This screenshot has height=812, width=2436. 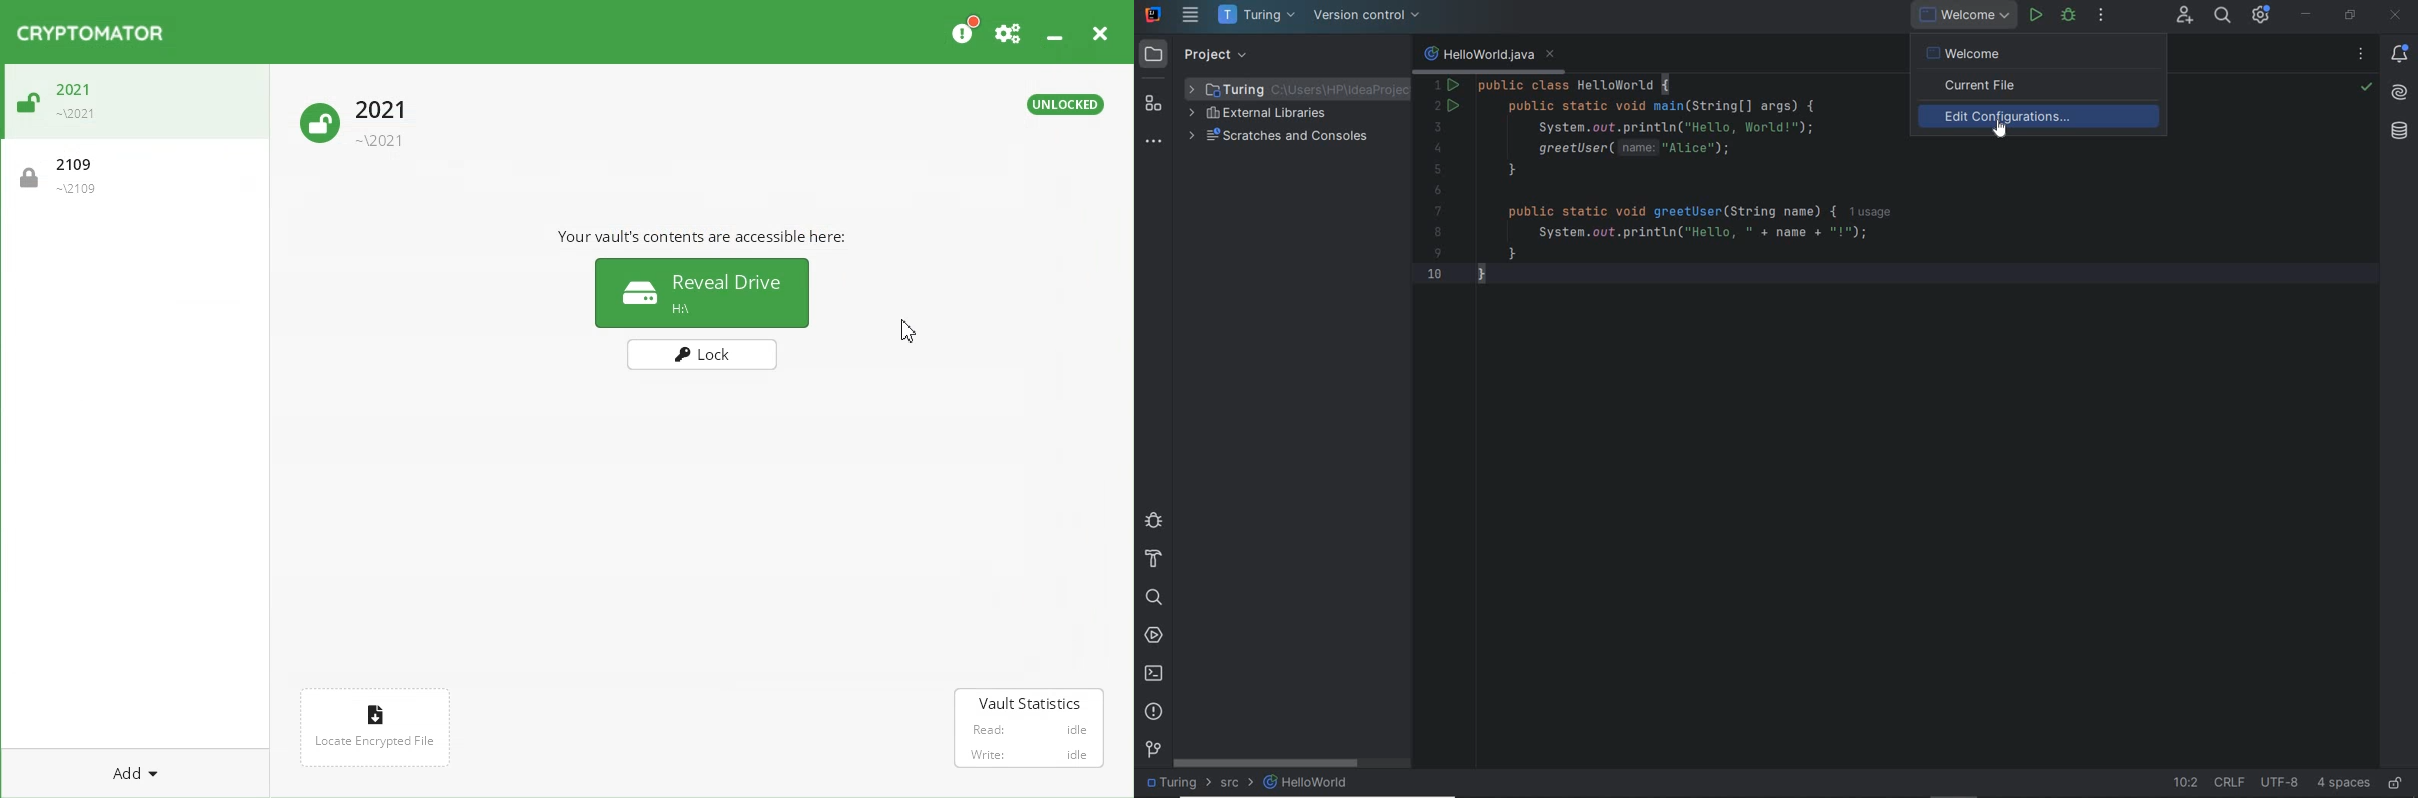 I want to click on AI Assistant, so click(x=2400, y=96).